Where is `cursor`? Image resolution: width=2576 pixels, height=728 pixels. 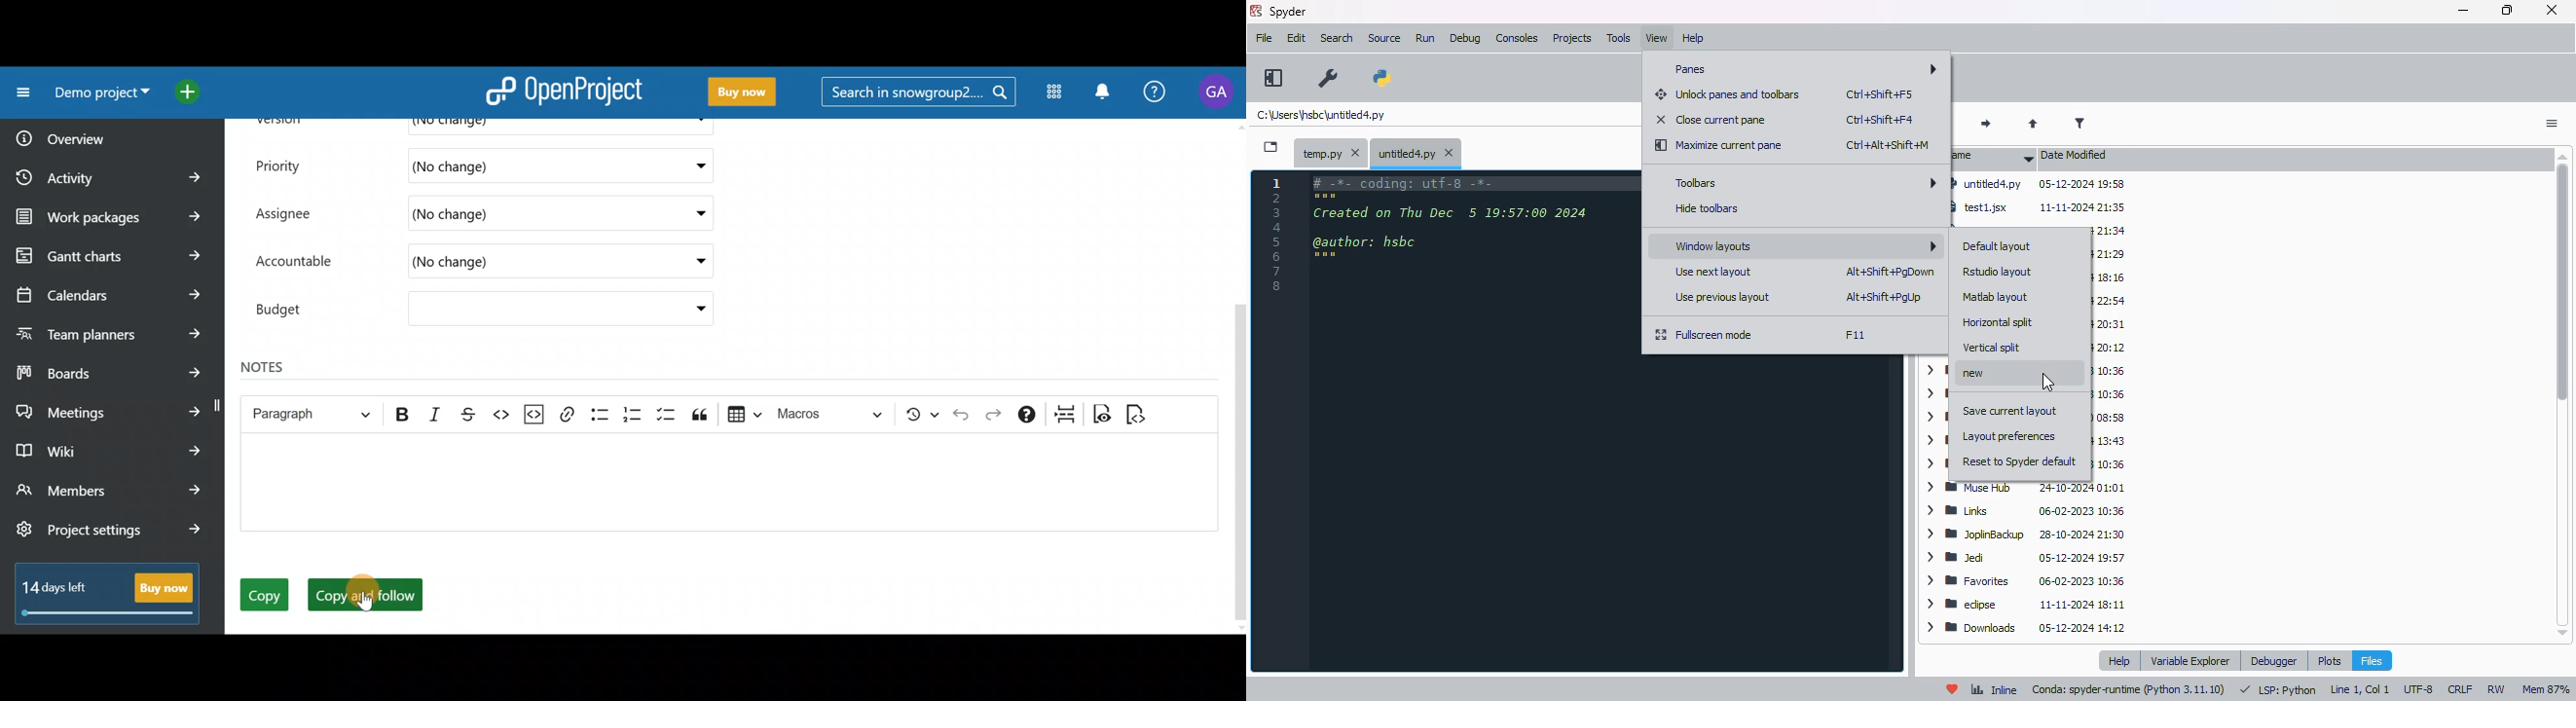
cursor is located at coordinates (2048, 383).